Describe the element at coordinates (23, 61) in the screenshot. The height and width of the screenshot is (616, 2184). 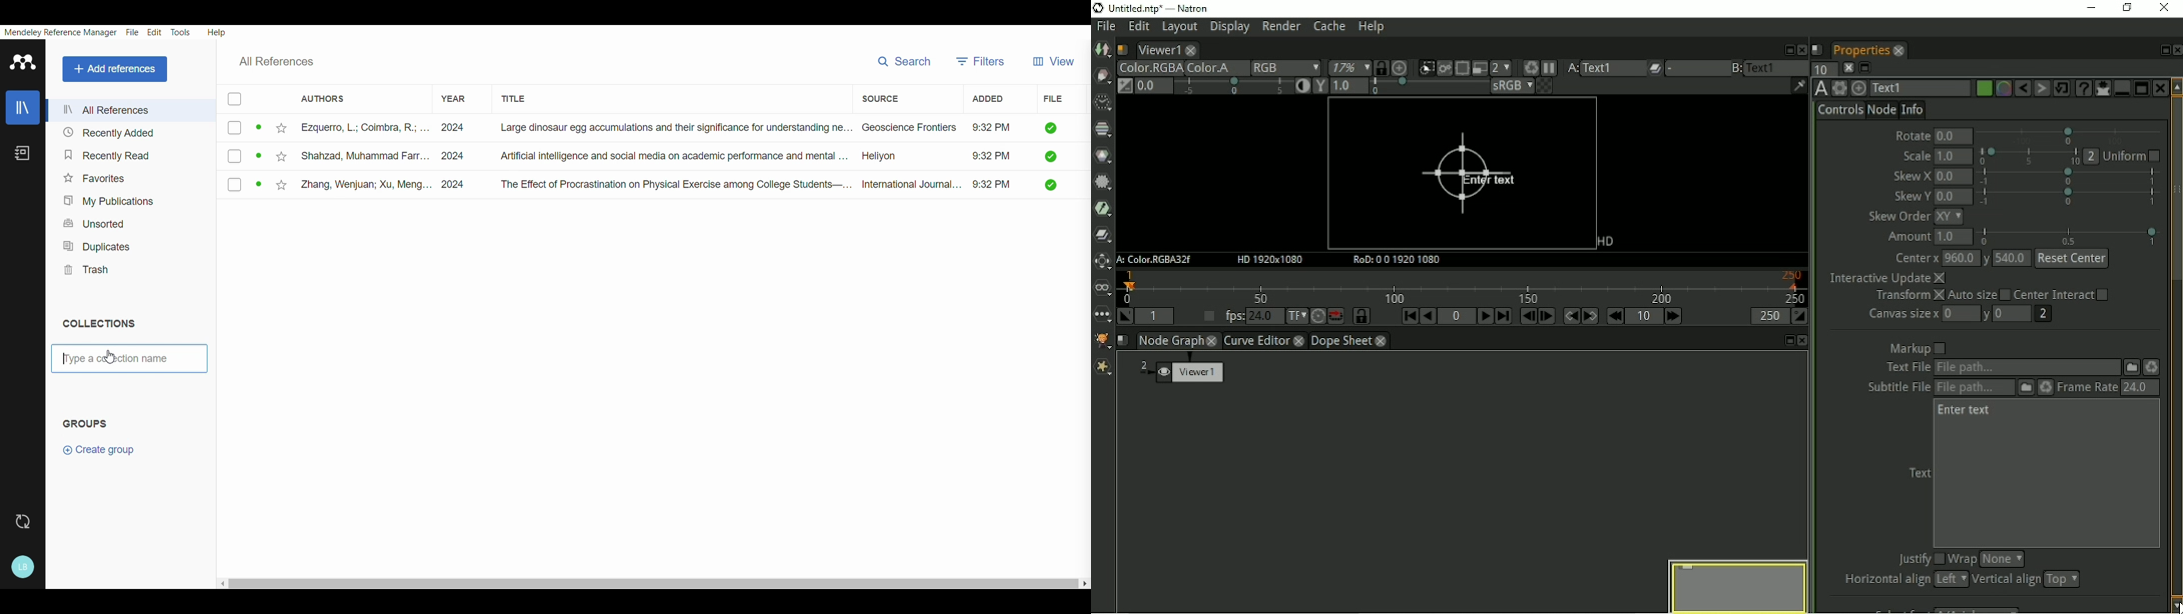
I see `Mendeley Logo` at that location.